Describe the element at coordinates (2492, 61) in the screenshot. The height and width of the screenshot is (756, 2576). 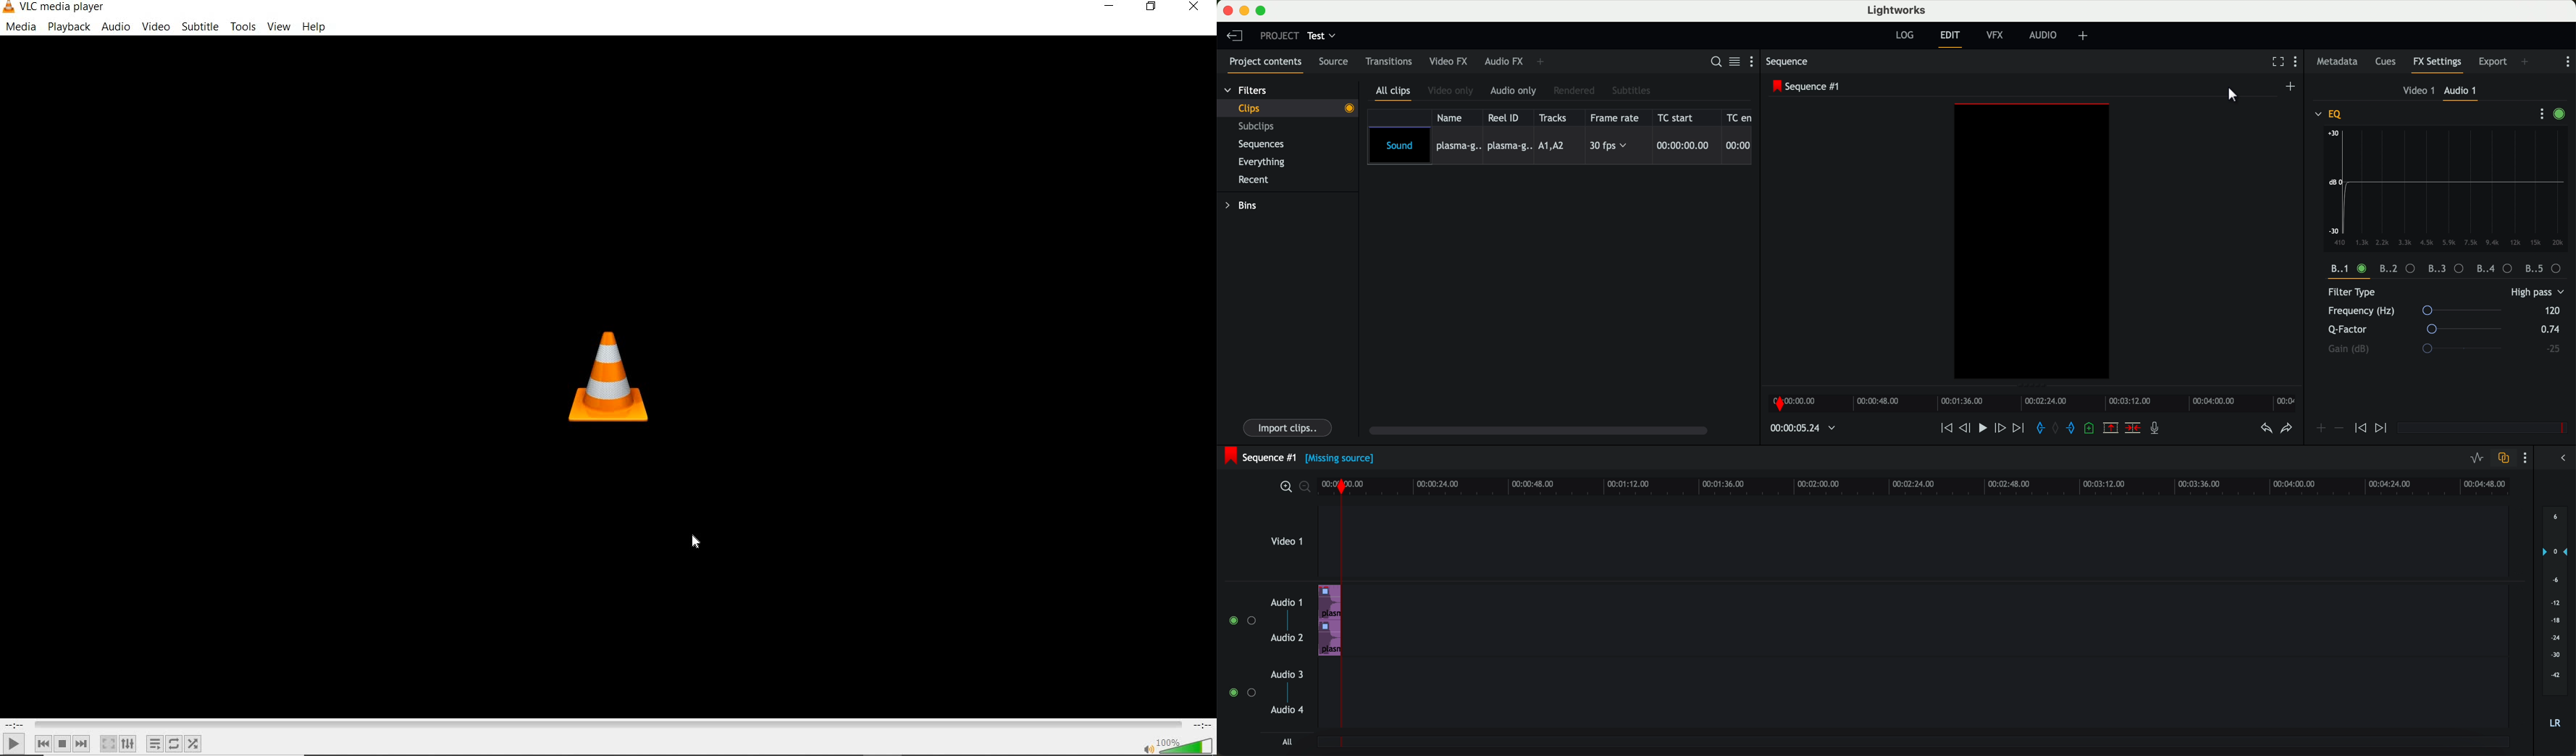
I see `export` at that location.